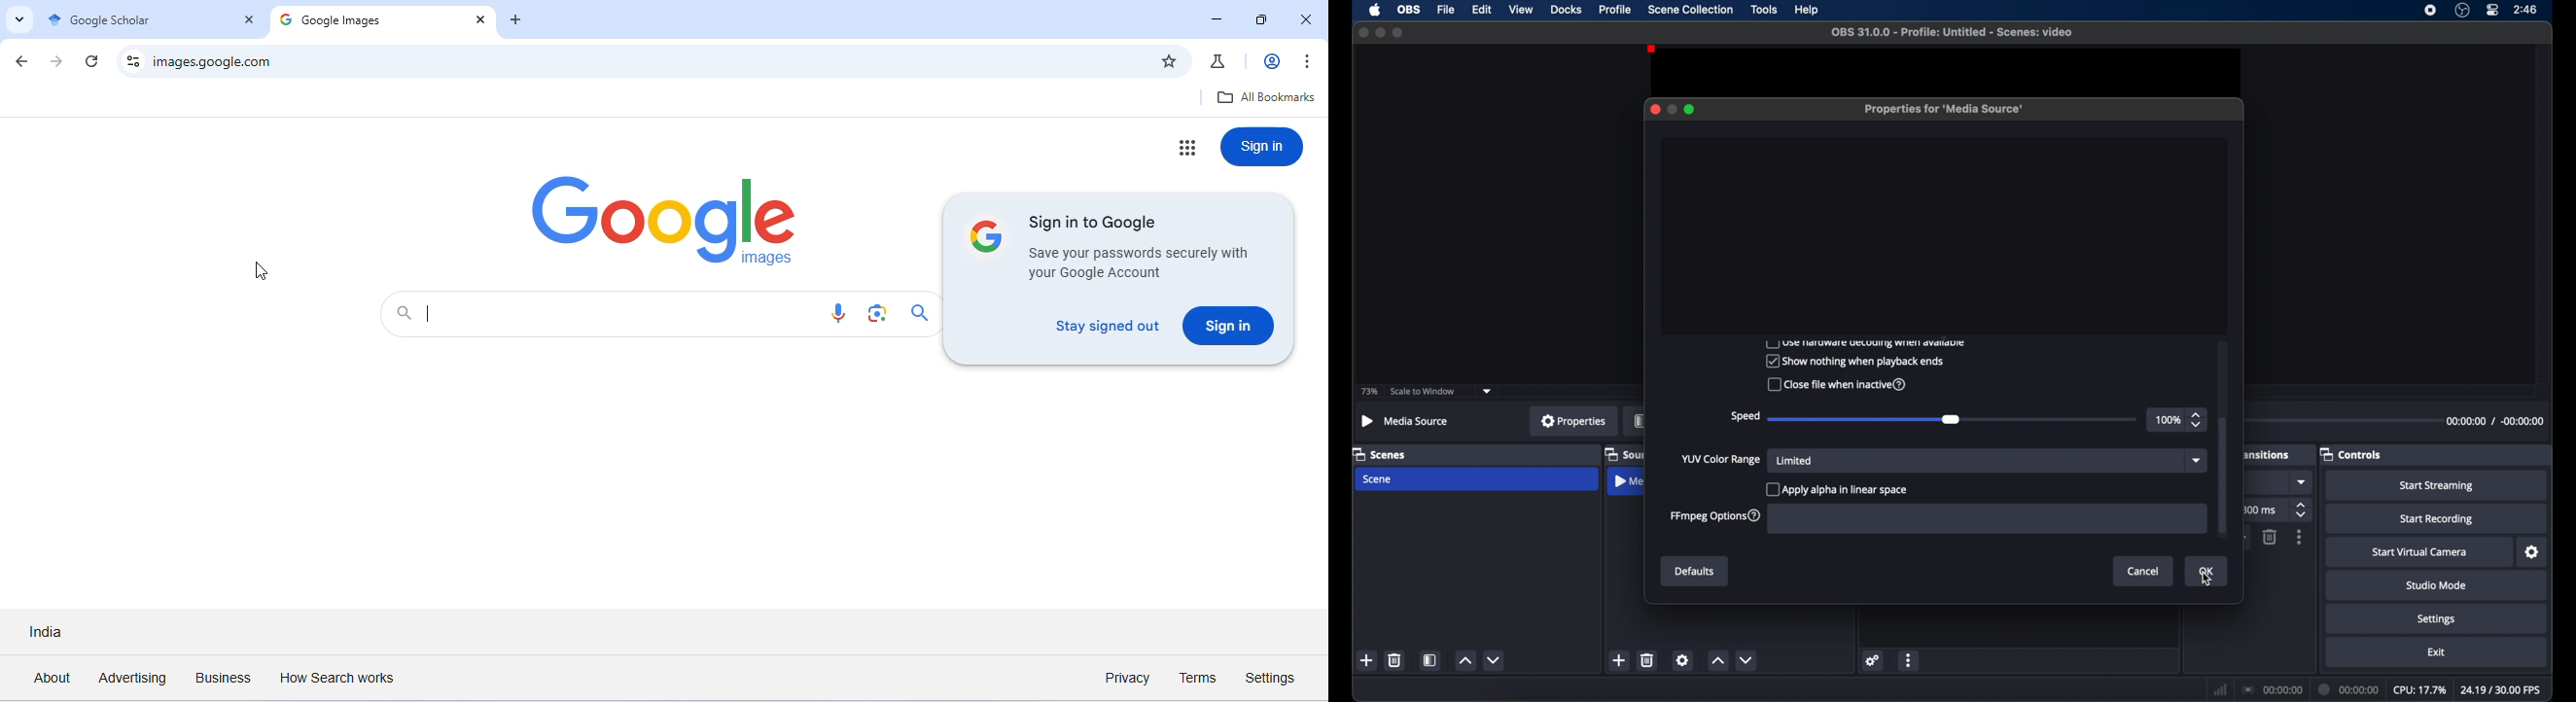 This screenshot has width=2576, height=728. Describe the element at coordinates (2269, 537) in the screenshot. I see `delete` at that location.